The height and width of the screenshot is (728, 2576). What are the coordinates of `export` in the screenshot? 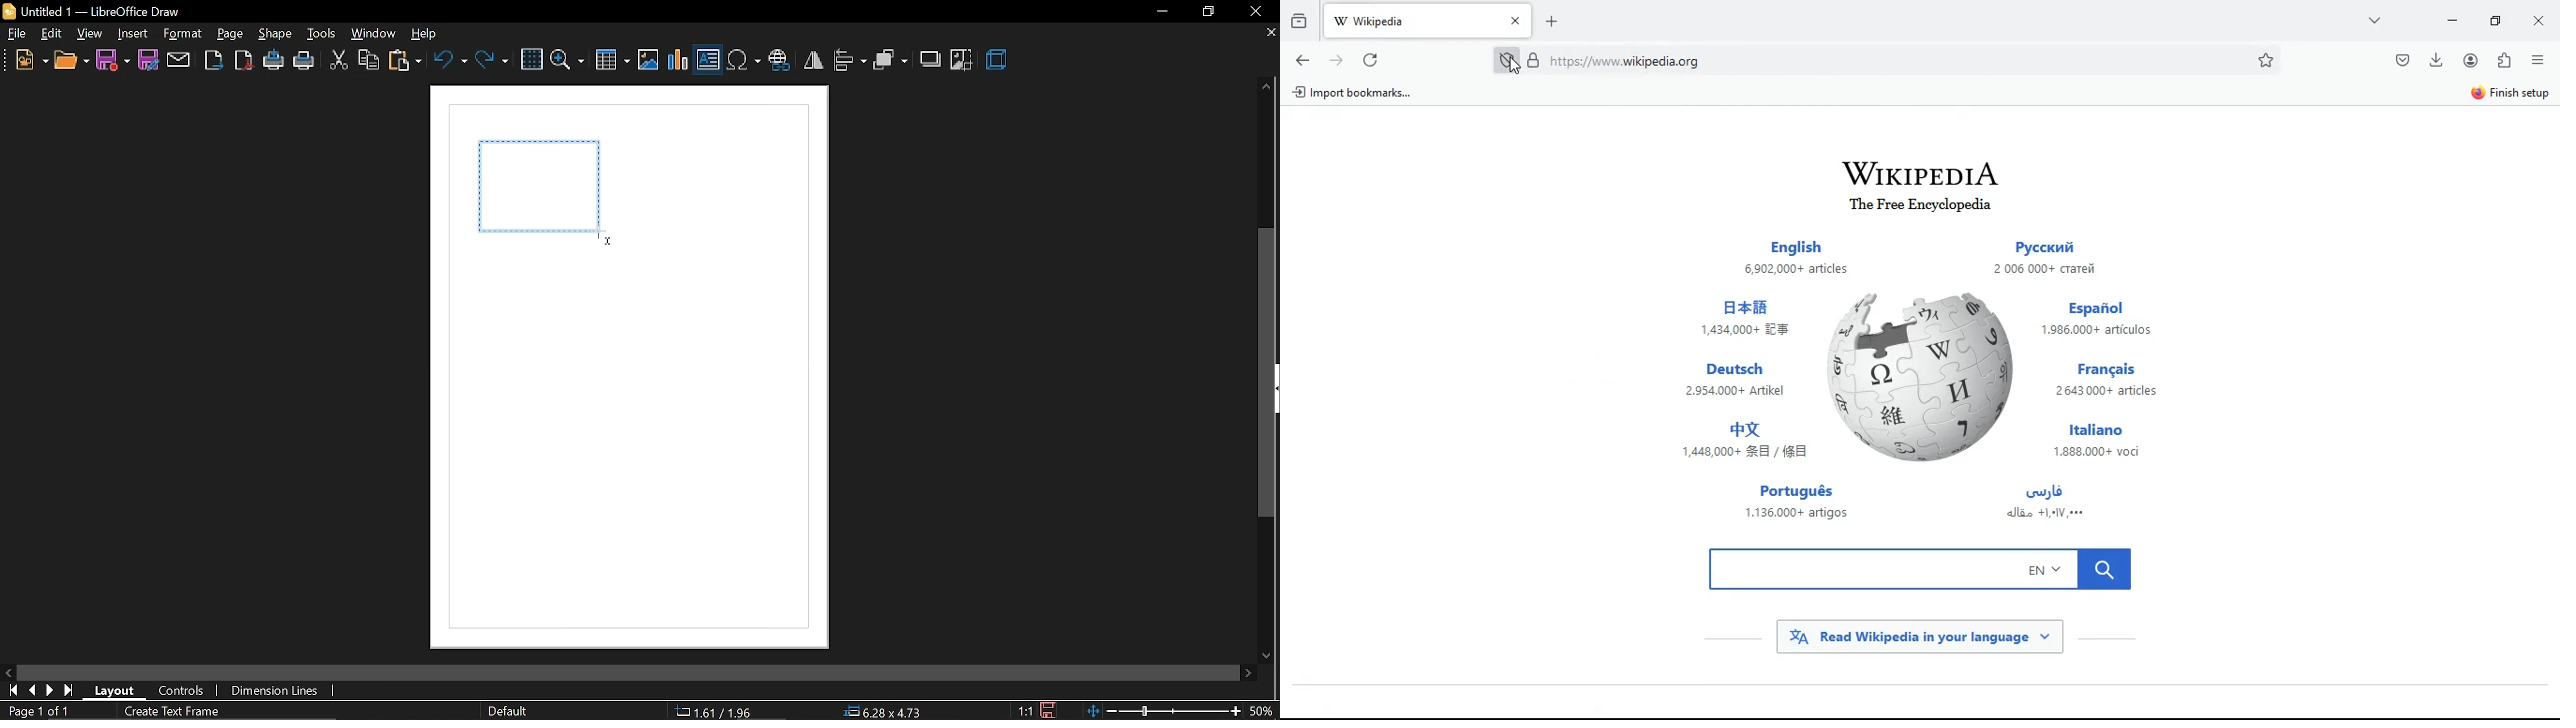 It's located at (213, 60).